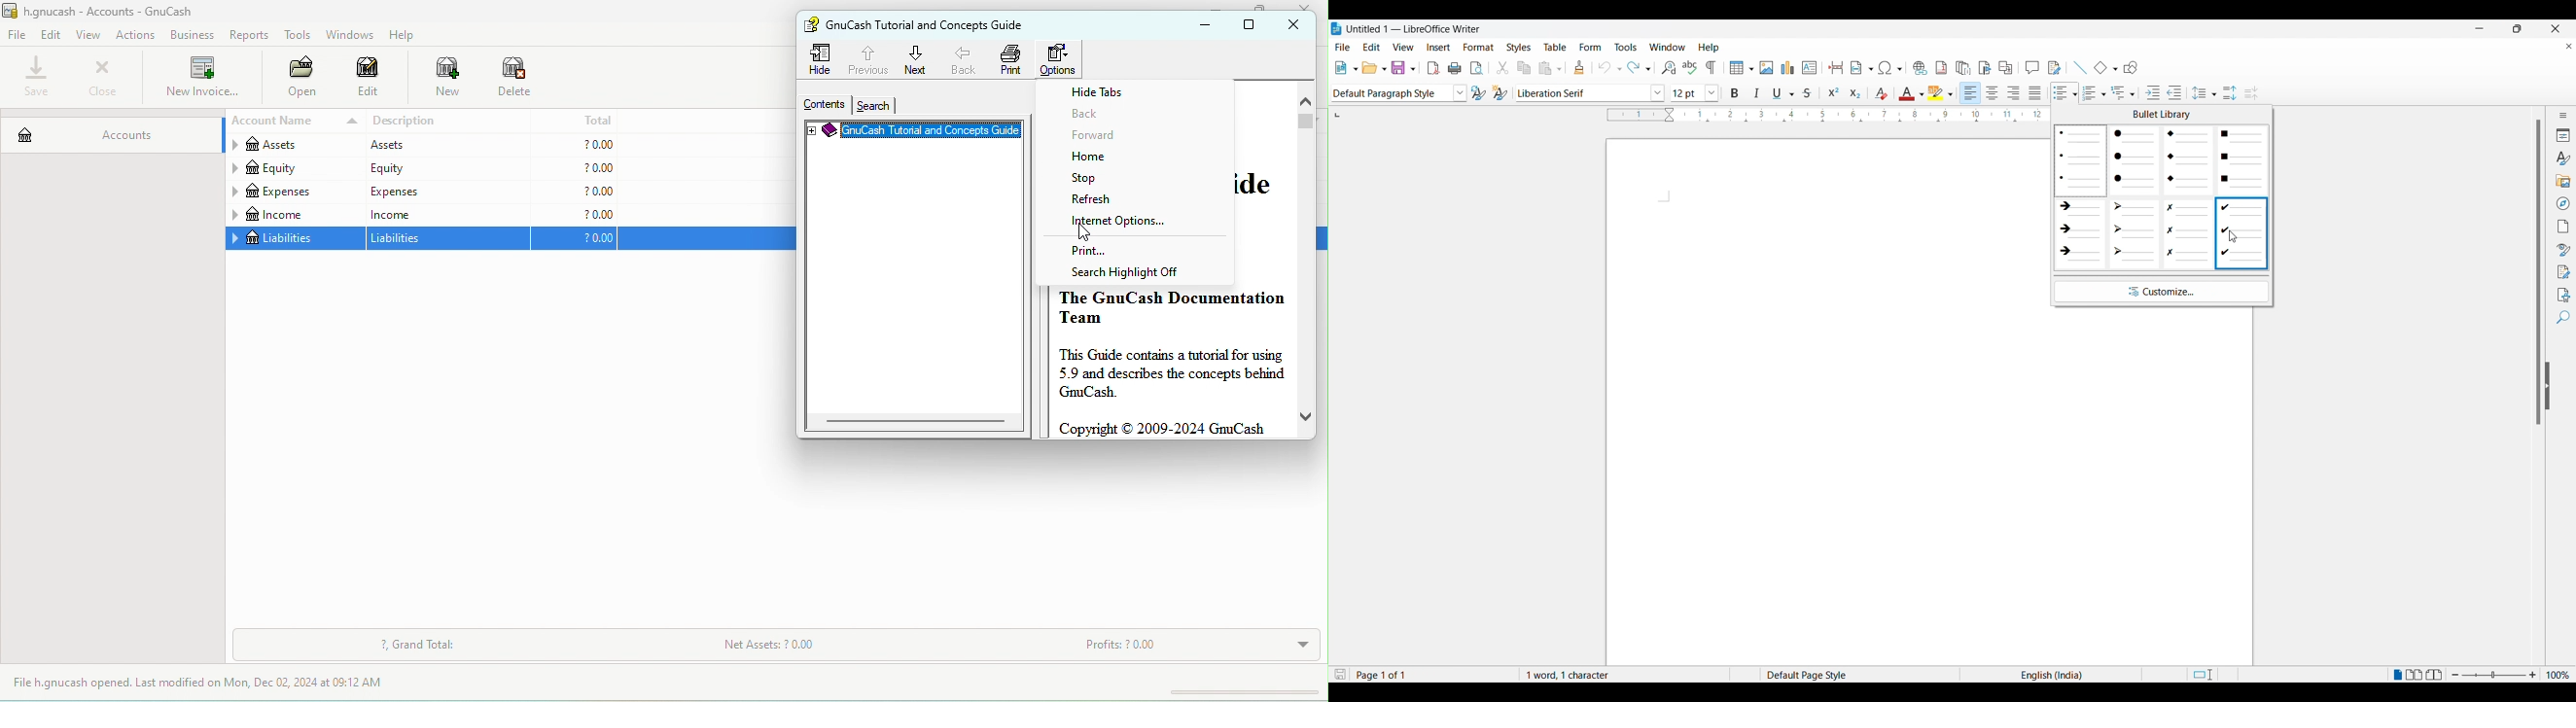 This screenshot has height=728, width=2576. Describe the element at coordinates (200, 79) in the screenshot. I see `new invoice` at that location.